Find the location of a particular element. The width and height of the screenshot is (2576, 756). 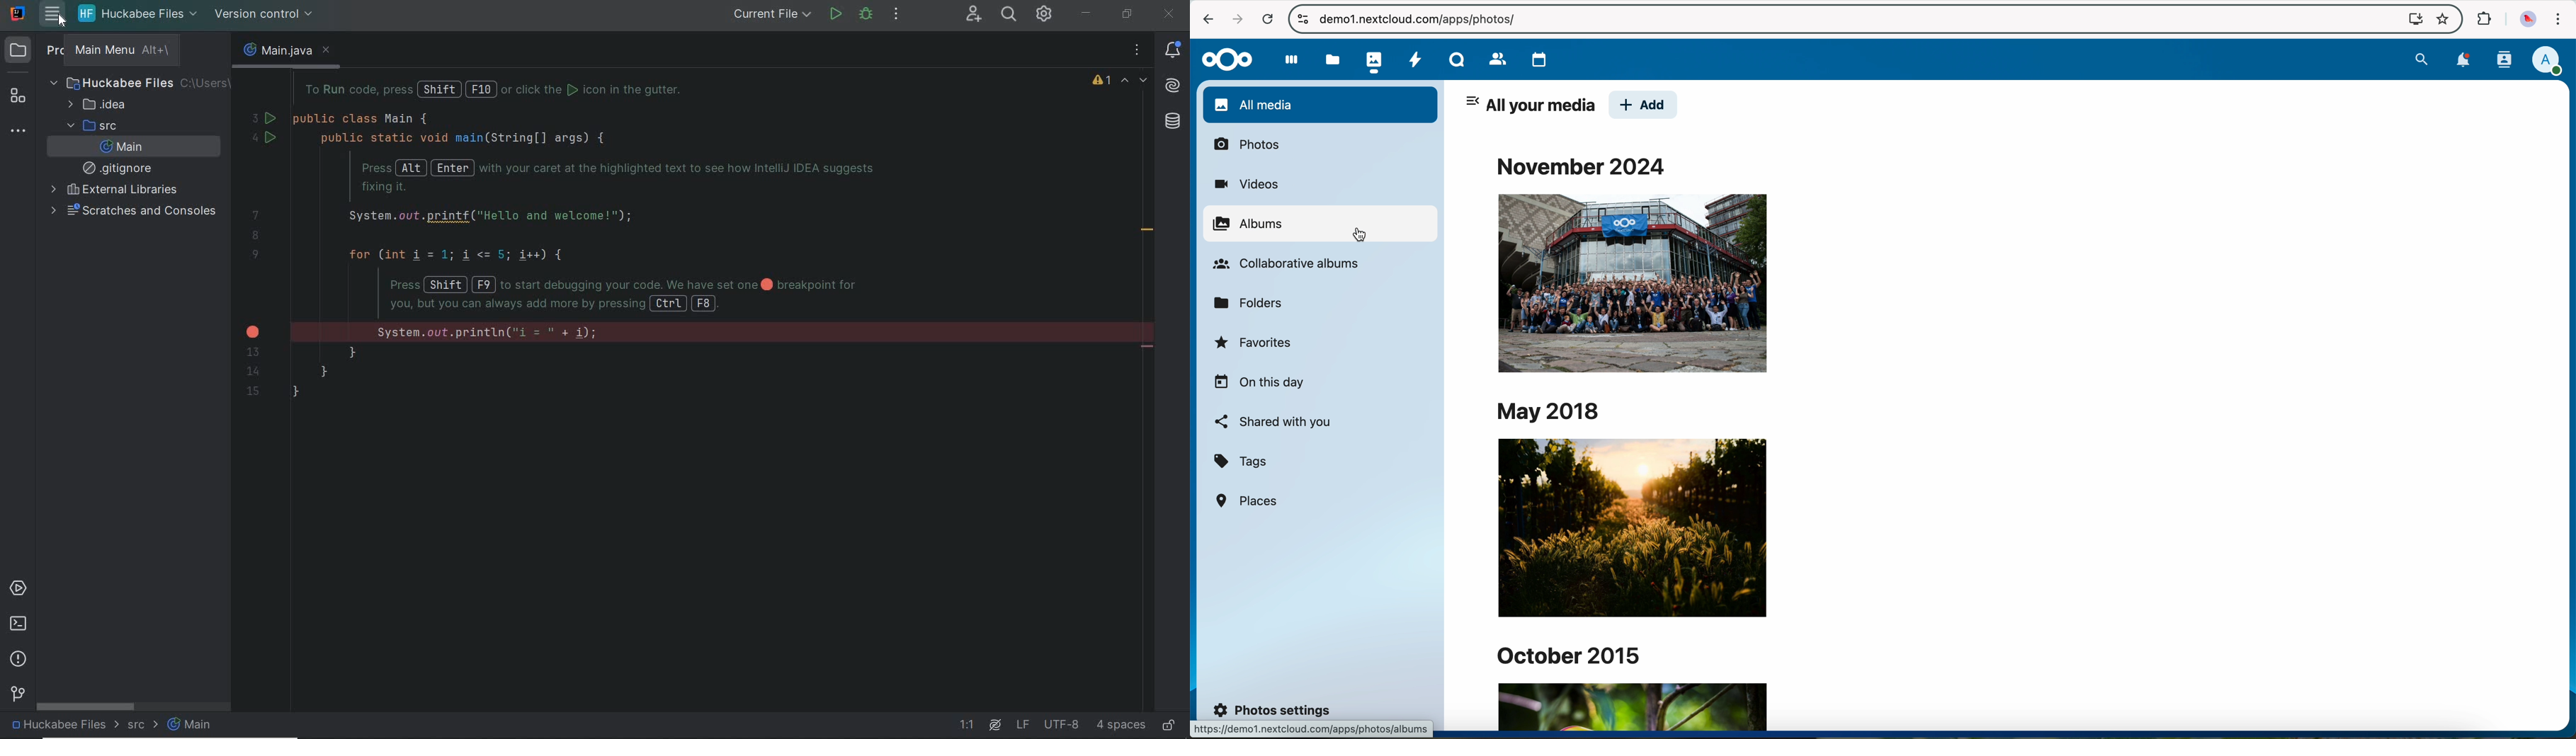

idea is located at coordinates (101, 105).